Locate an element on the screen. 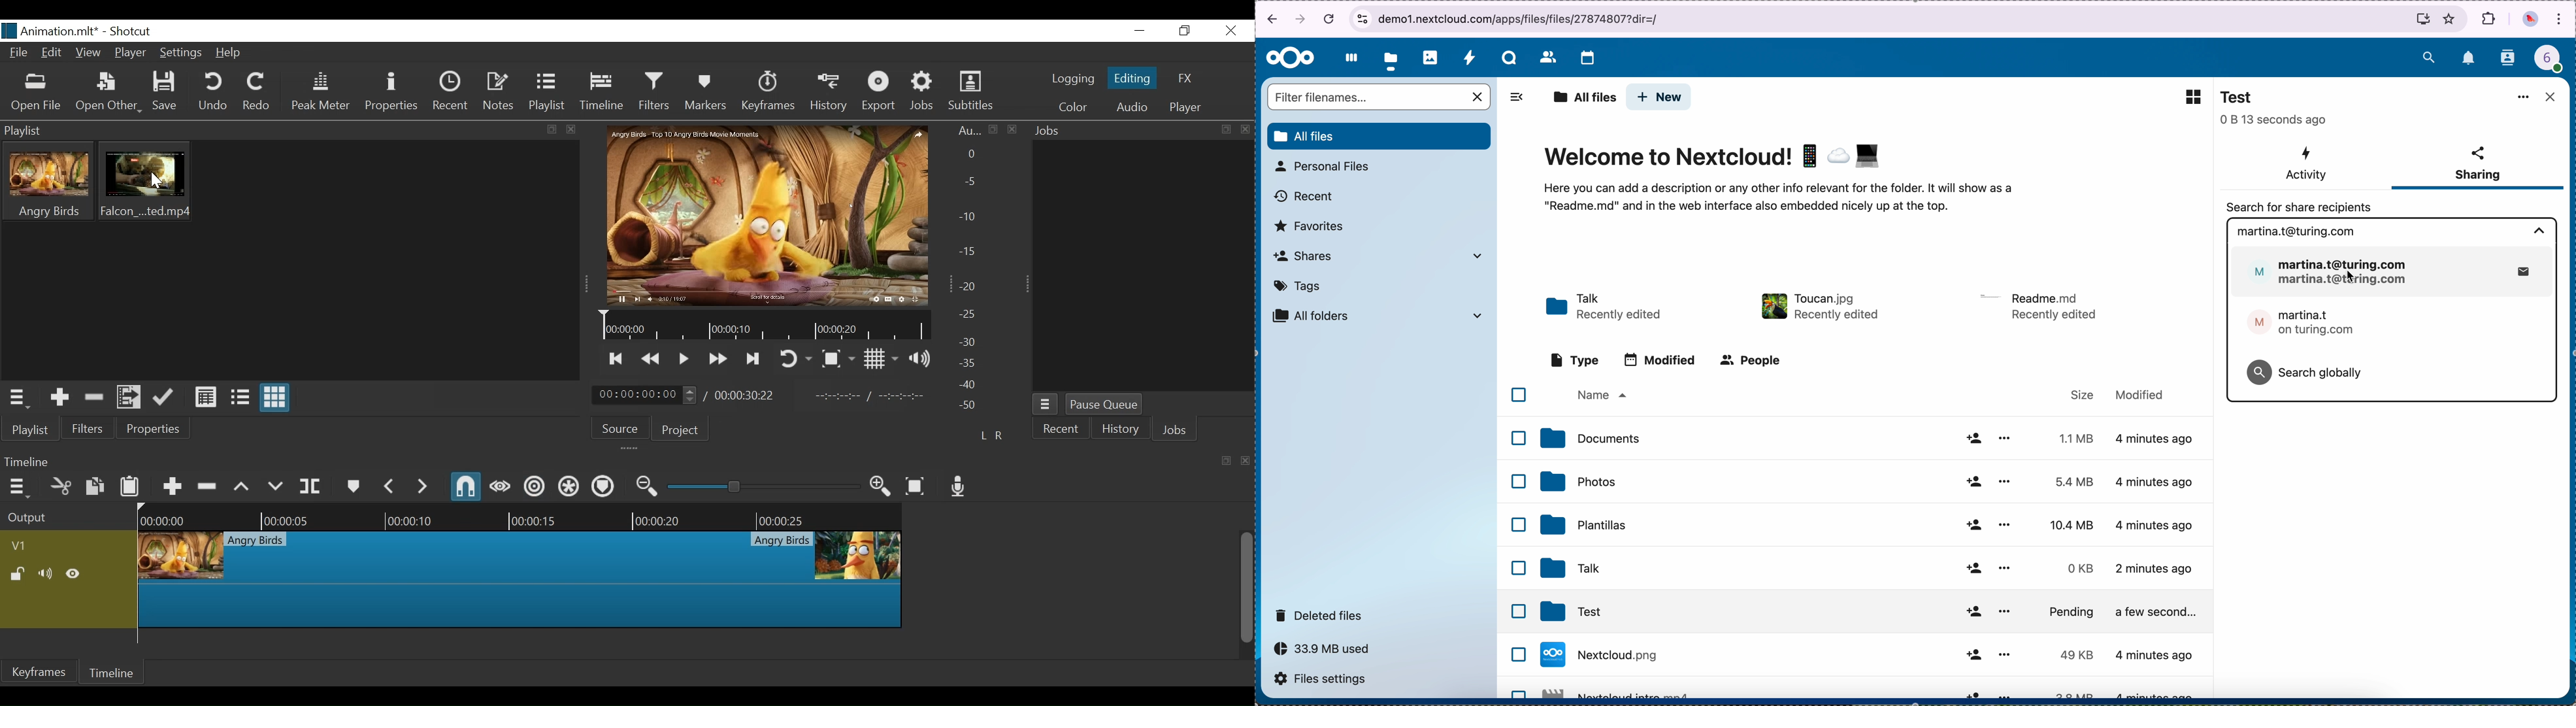 The image size is (2576, 728). Restore is located at coordinates (1185, 31).